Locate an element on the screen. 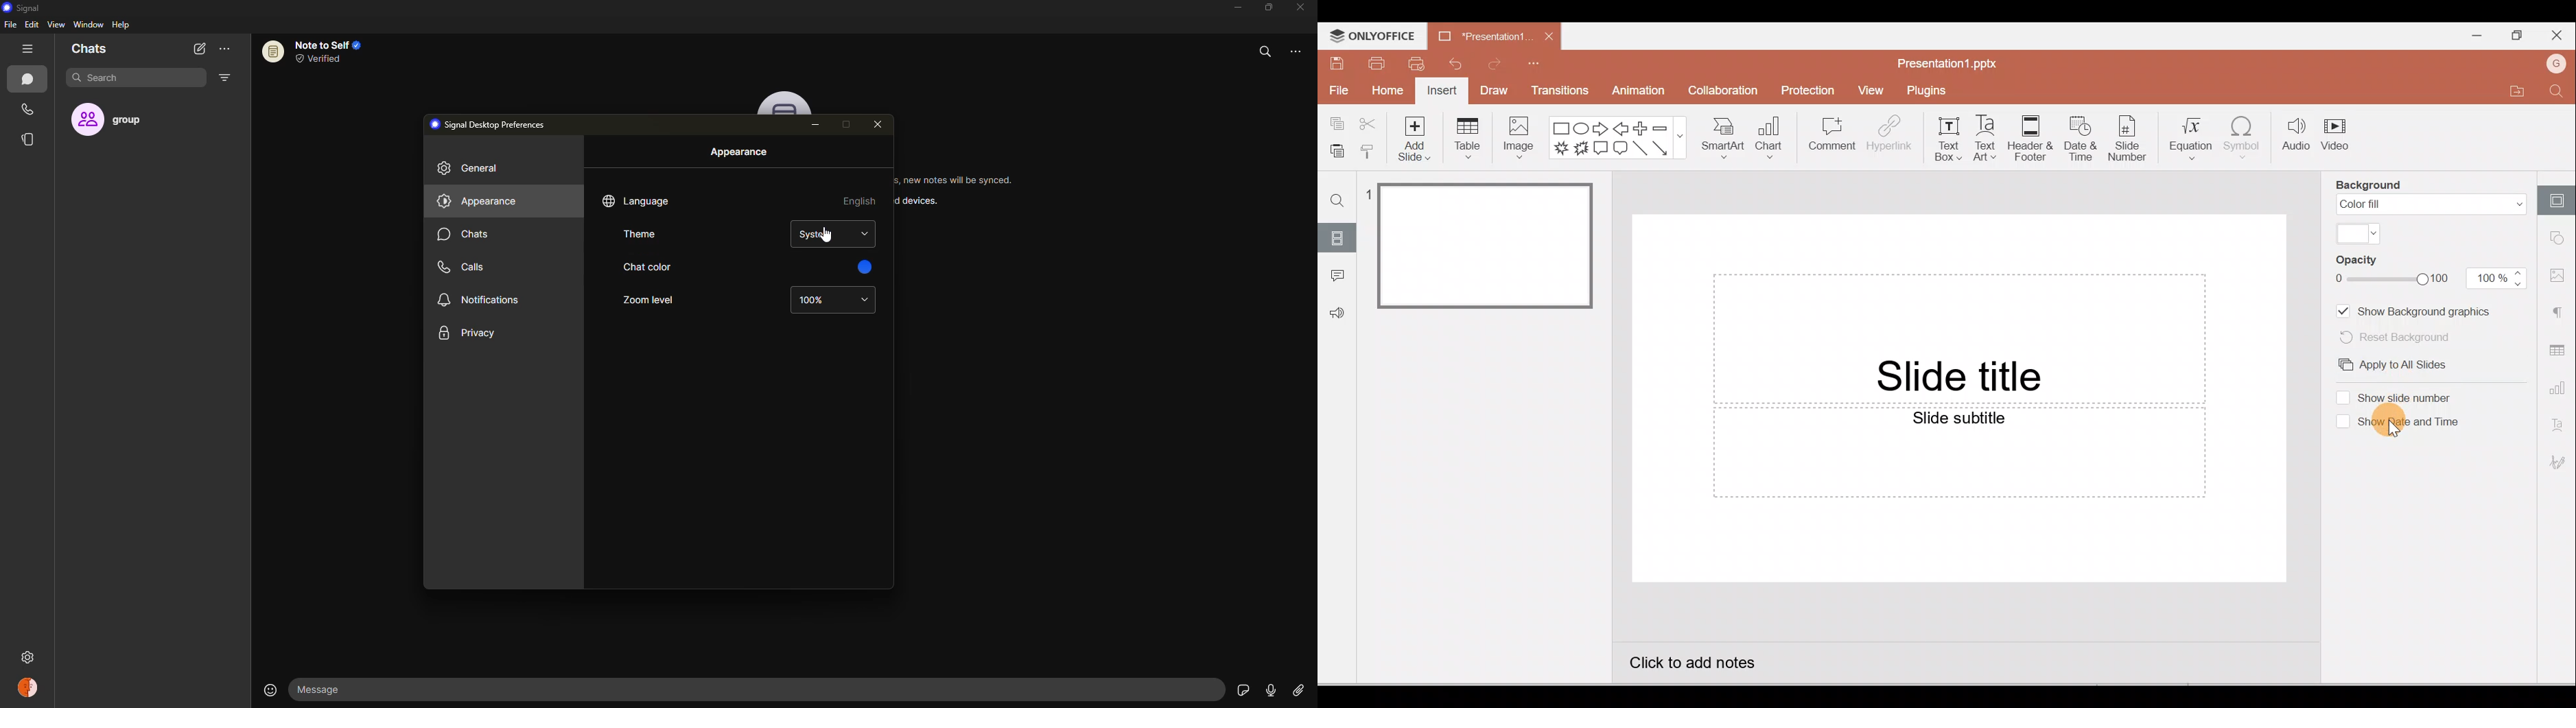 The height and width of the screenshot is (728, 2576). Save is located at coordinates (1334, 62).